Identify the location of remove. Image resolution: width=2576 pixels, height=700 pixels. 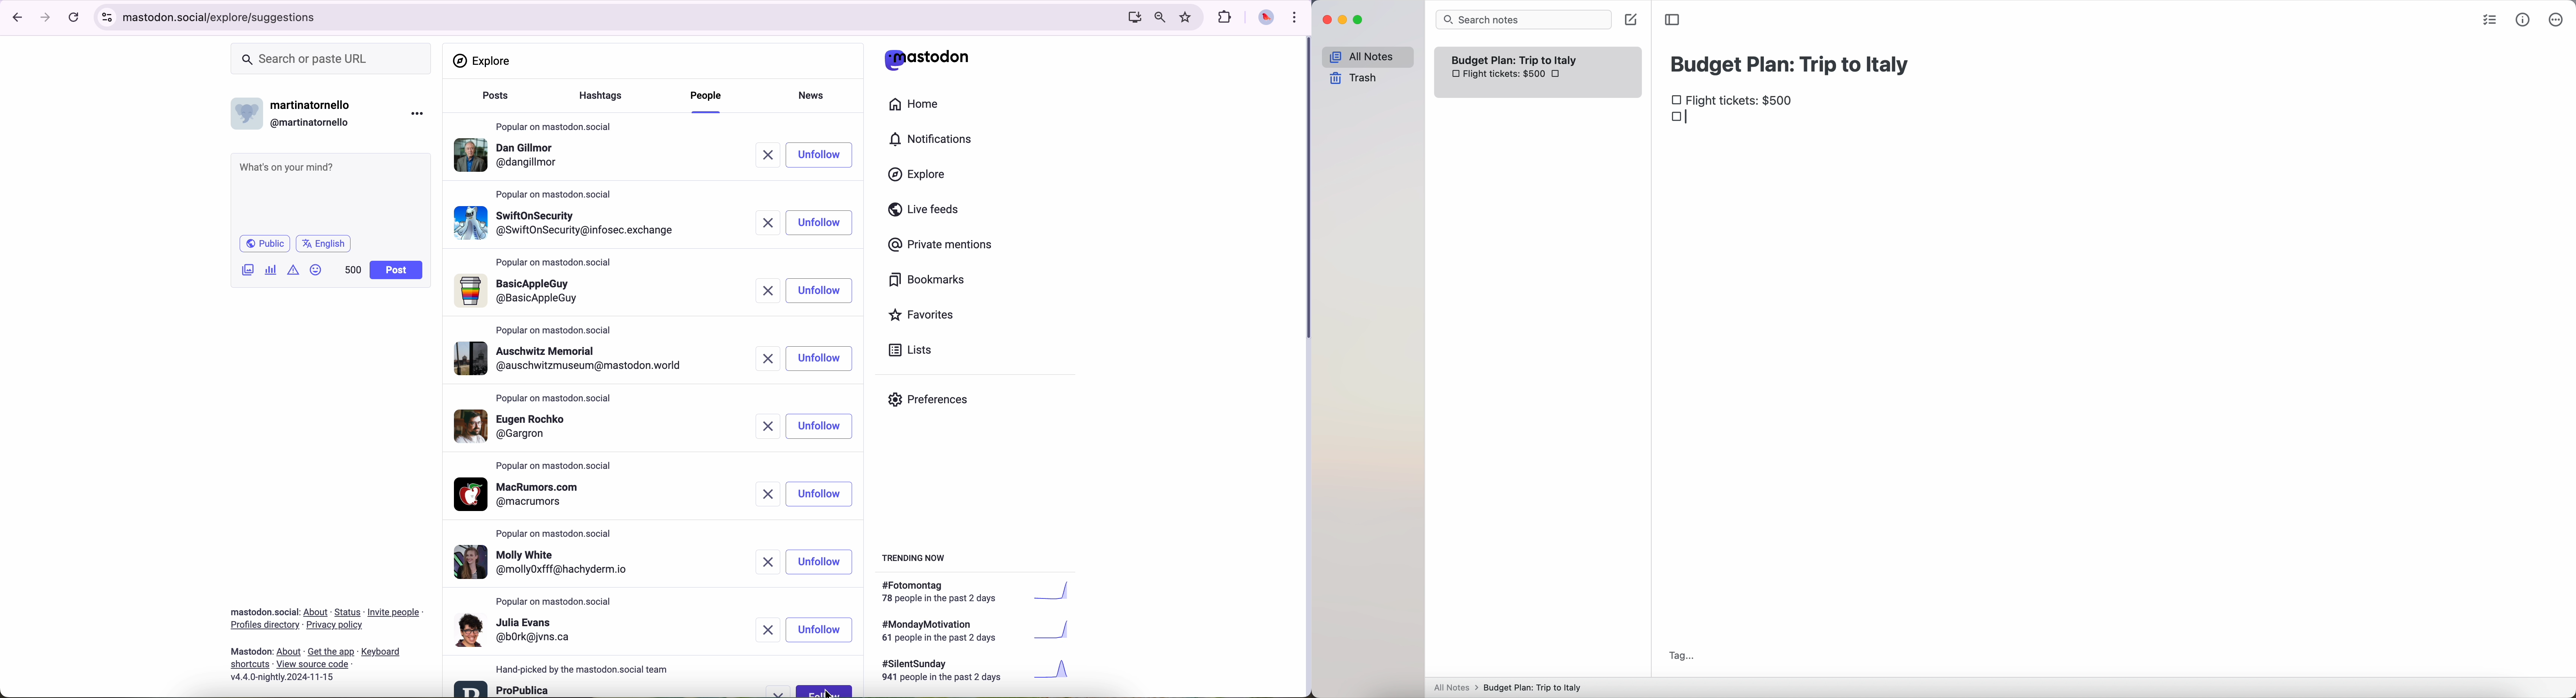
(770, 222).